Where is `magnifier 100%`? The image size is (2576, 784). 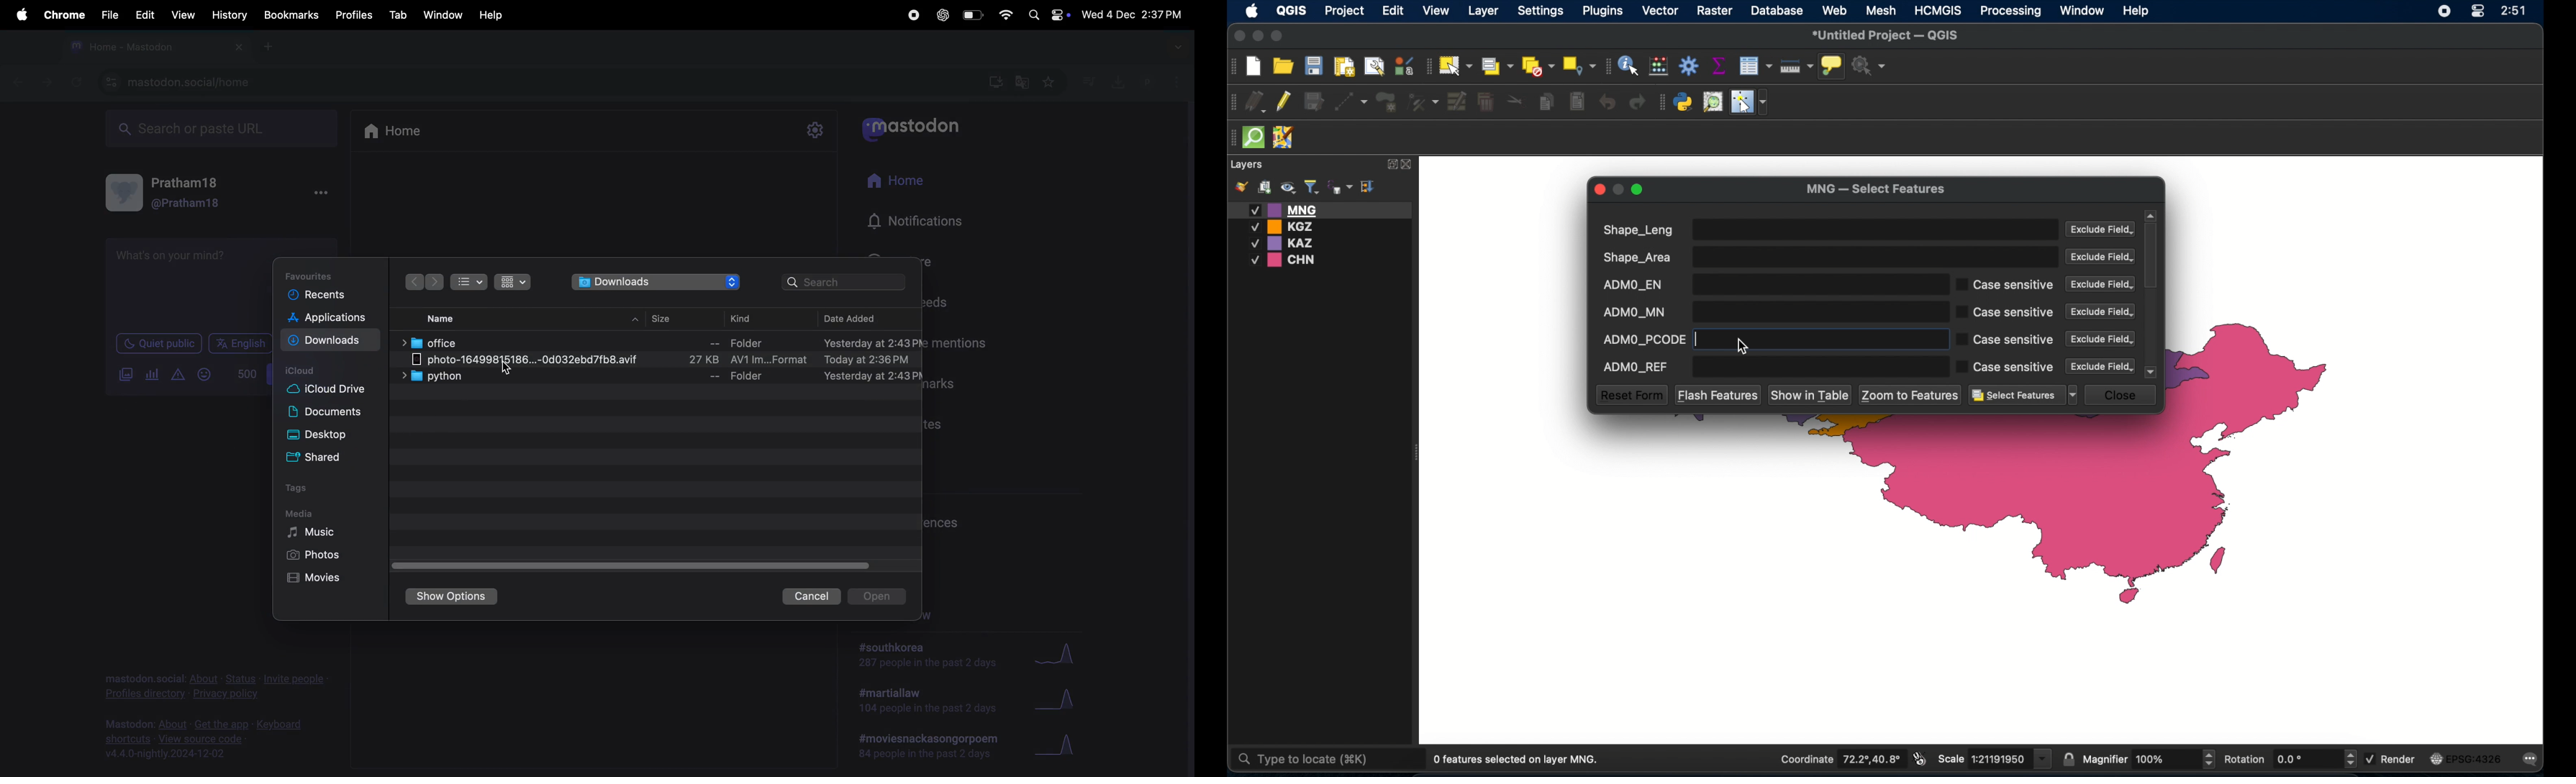
magnifier 100% is located at coordinates (2149, 759).